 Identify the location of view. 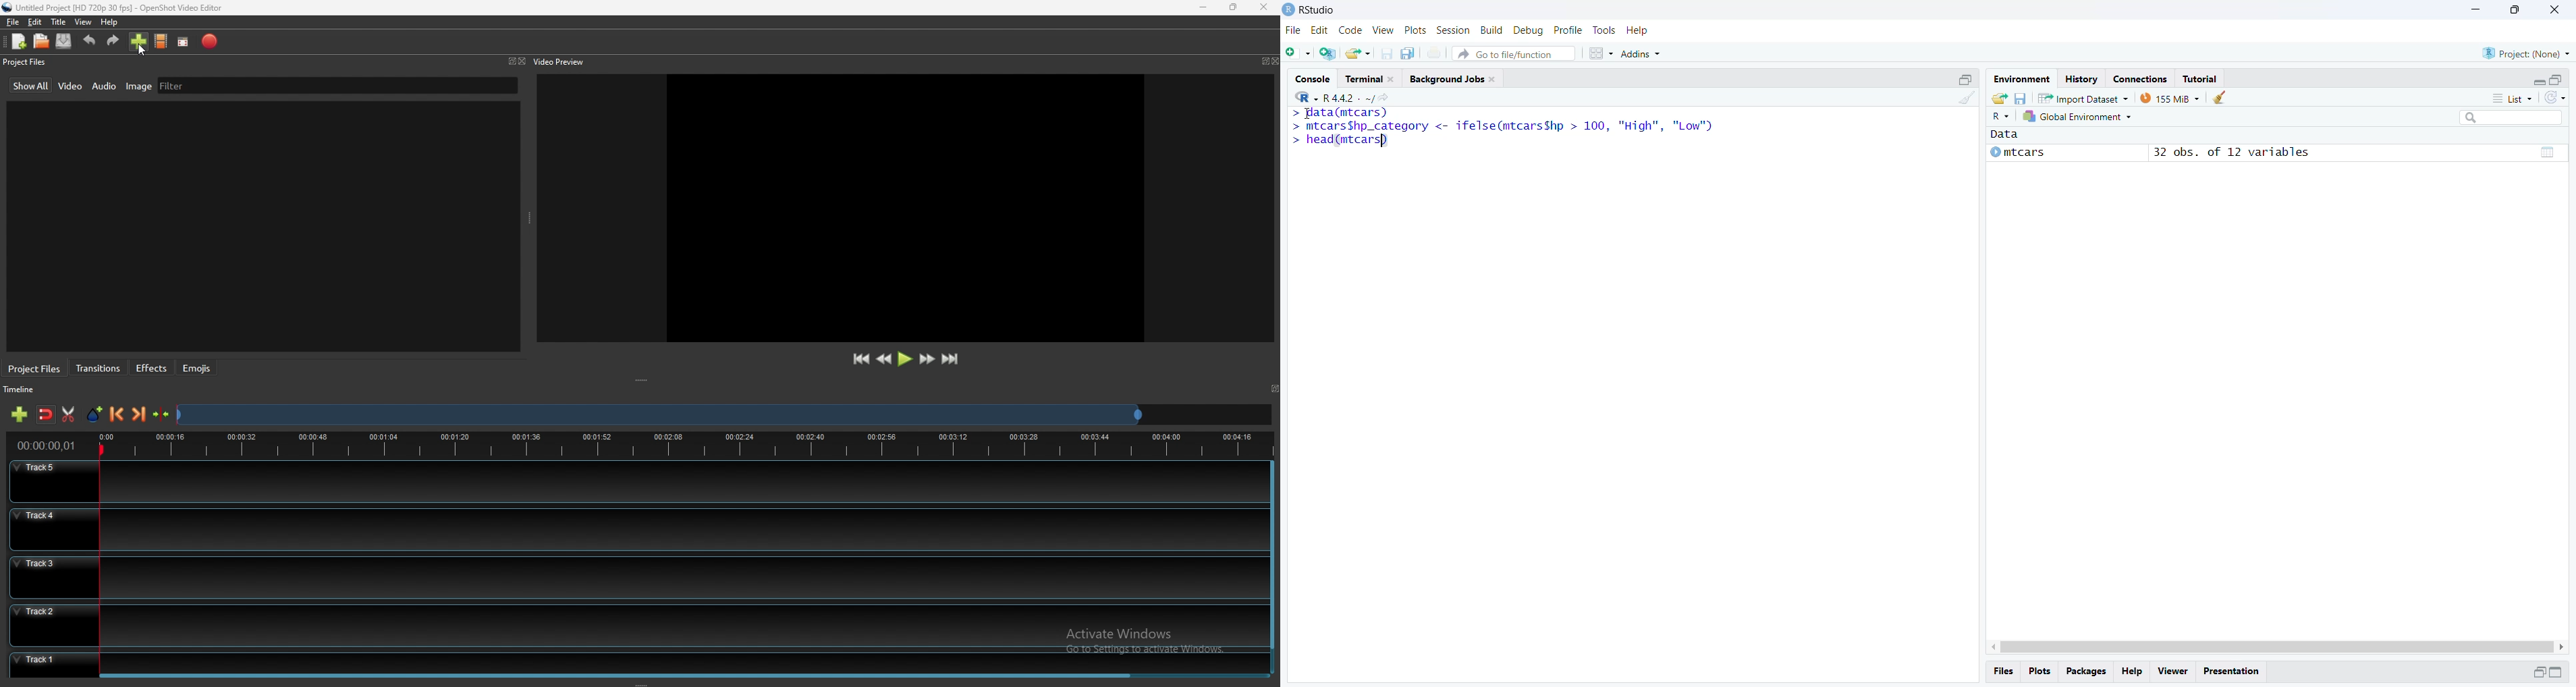
(83, 22).